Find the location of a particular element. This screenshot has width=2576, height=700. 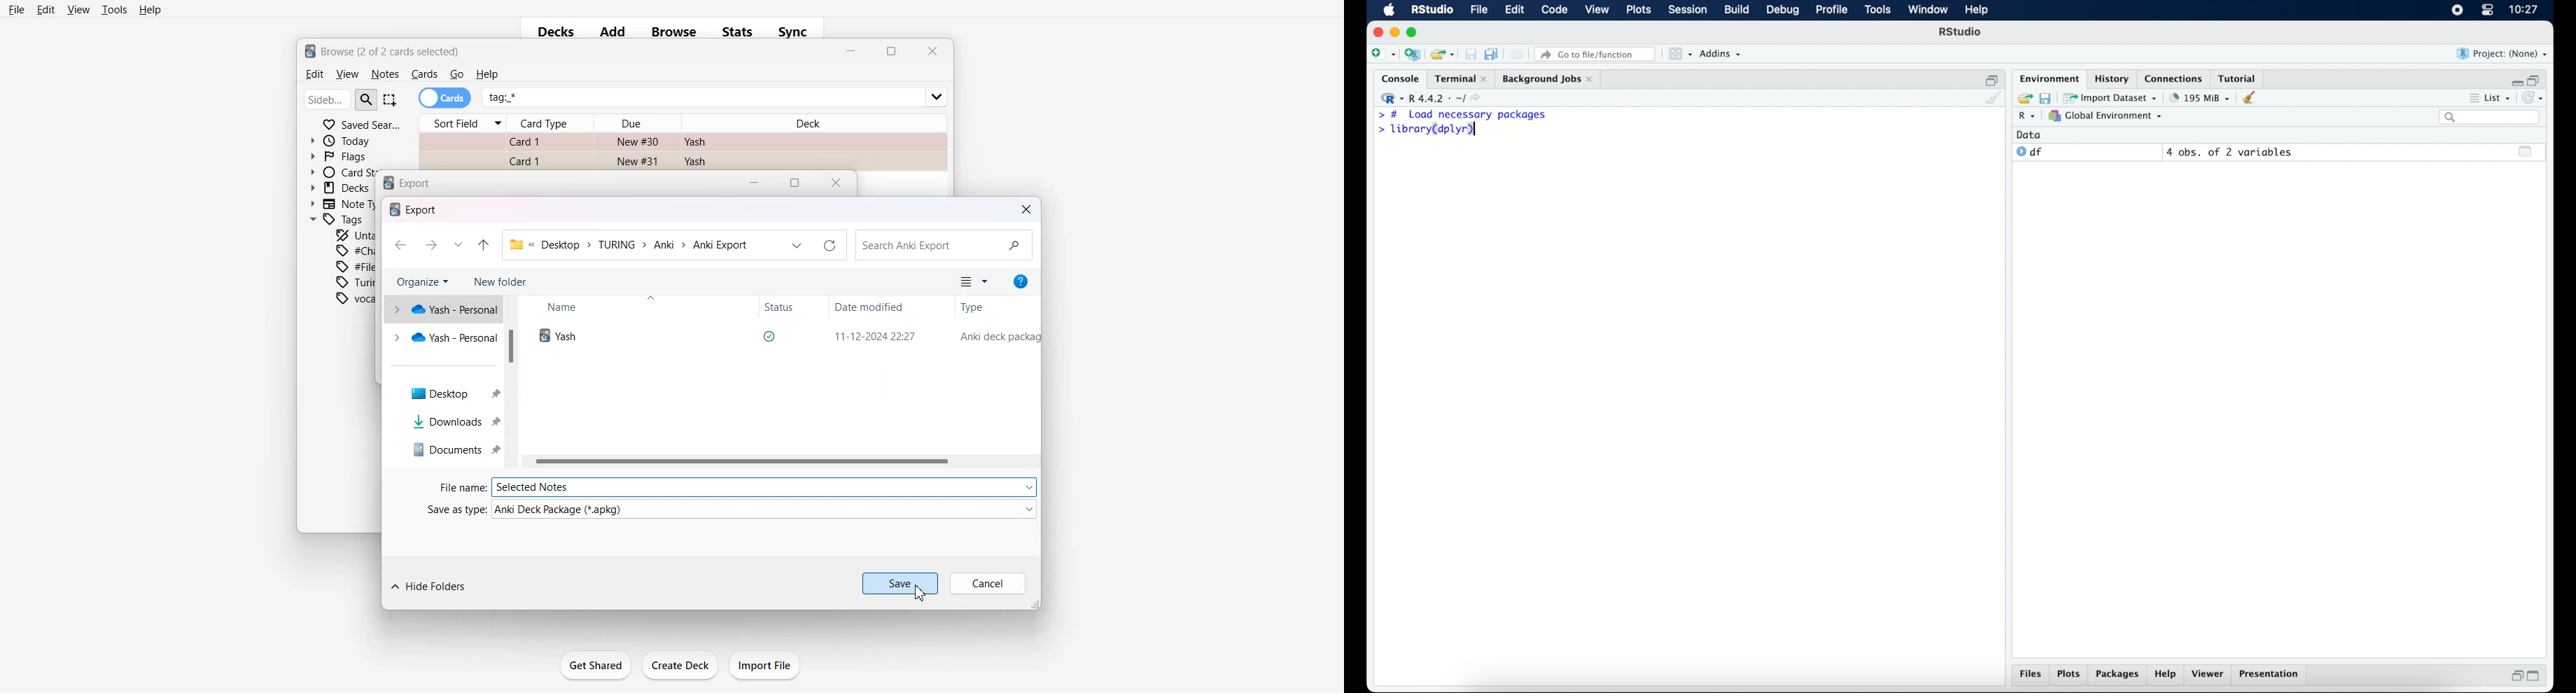

maximize is located at coordinates (1414, 32).